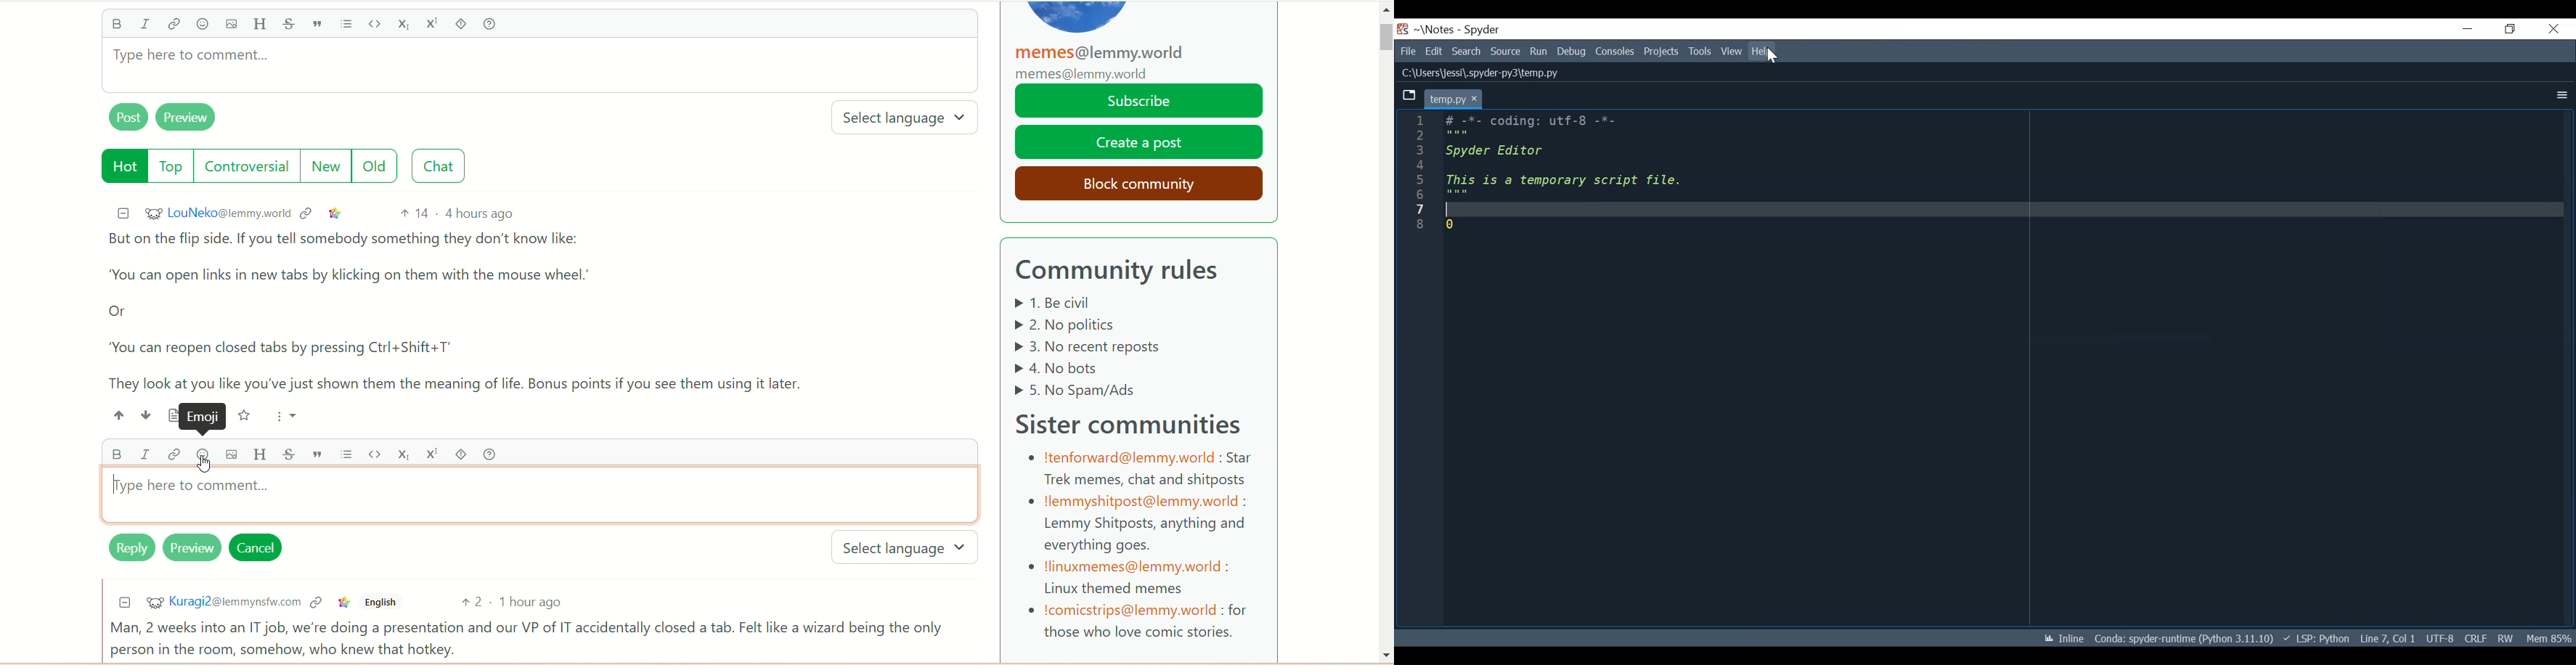 The width and height of the screenshot is (2576, 672). Describe the element at coordinates (193, 119) in the screenshot. I see `preview` at that location.